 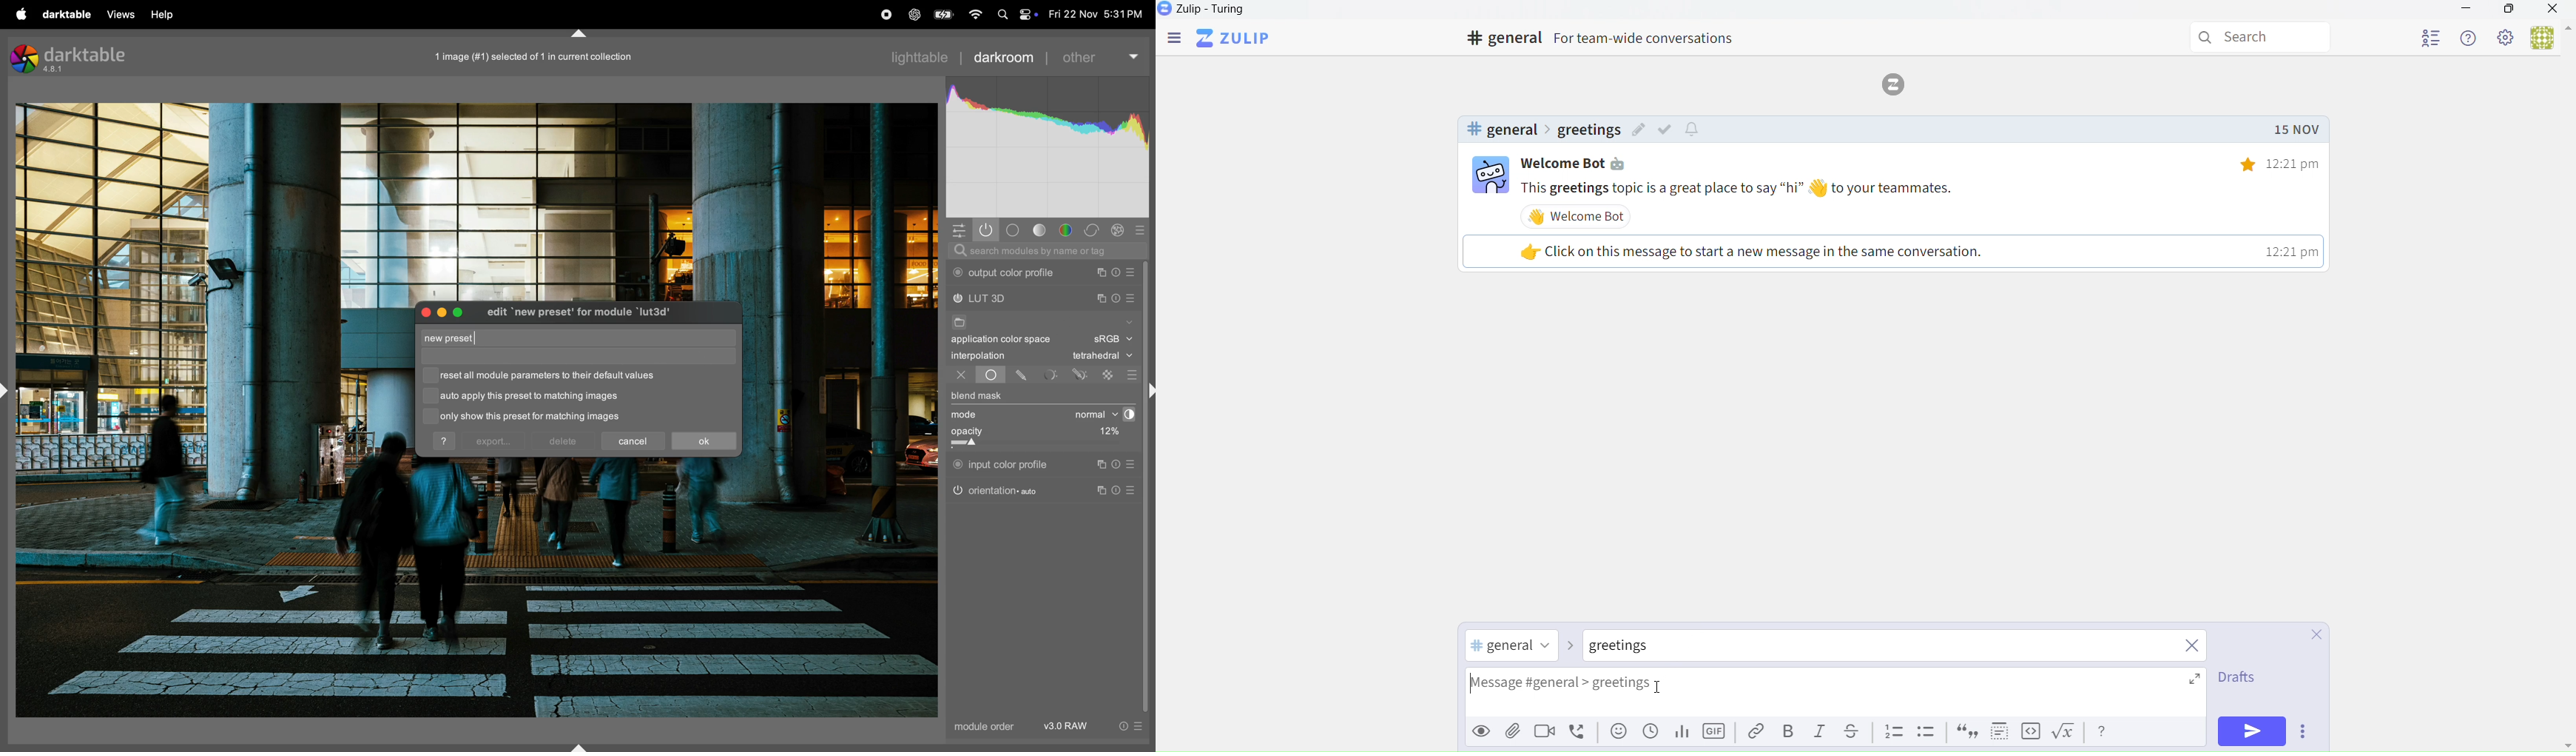 I want to click on darktable, so click(x=63, y=13).